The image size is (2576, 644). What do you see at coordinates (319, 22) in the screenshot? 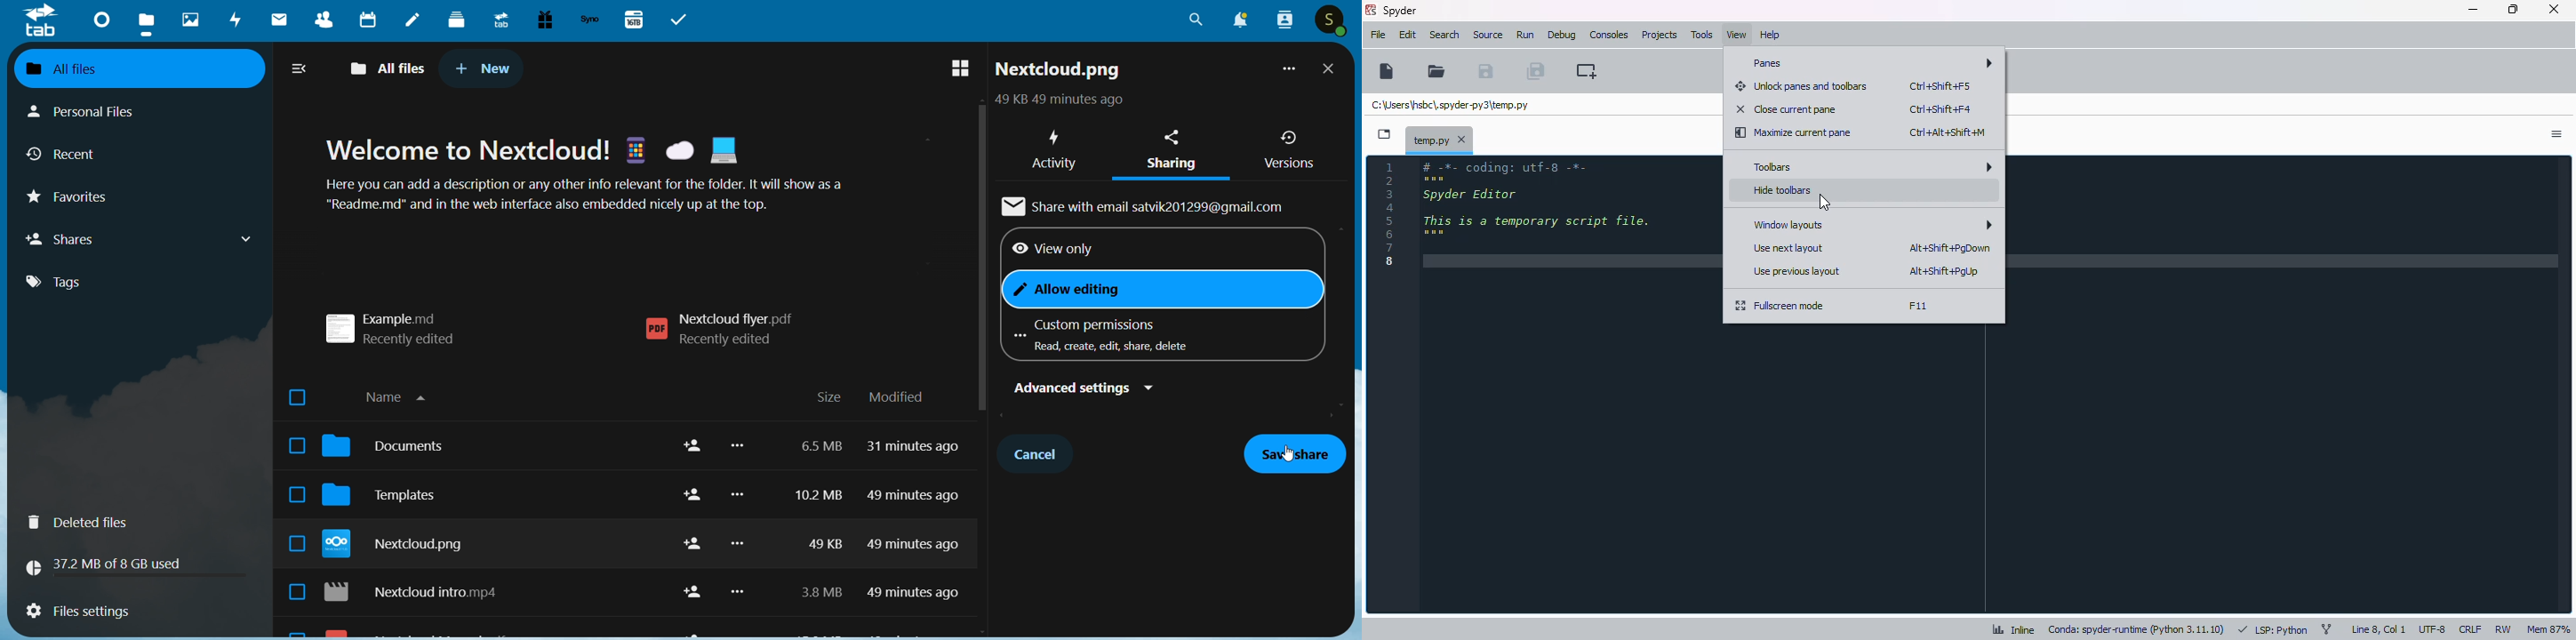
I see `contacts` at bounding box center [319, 22].